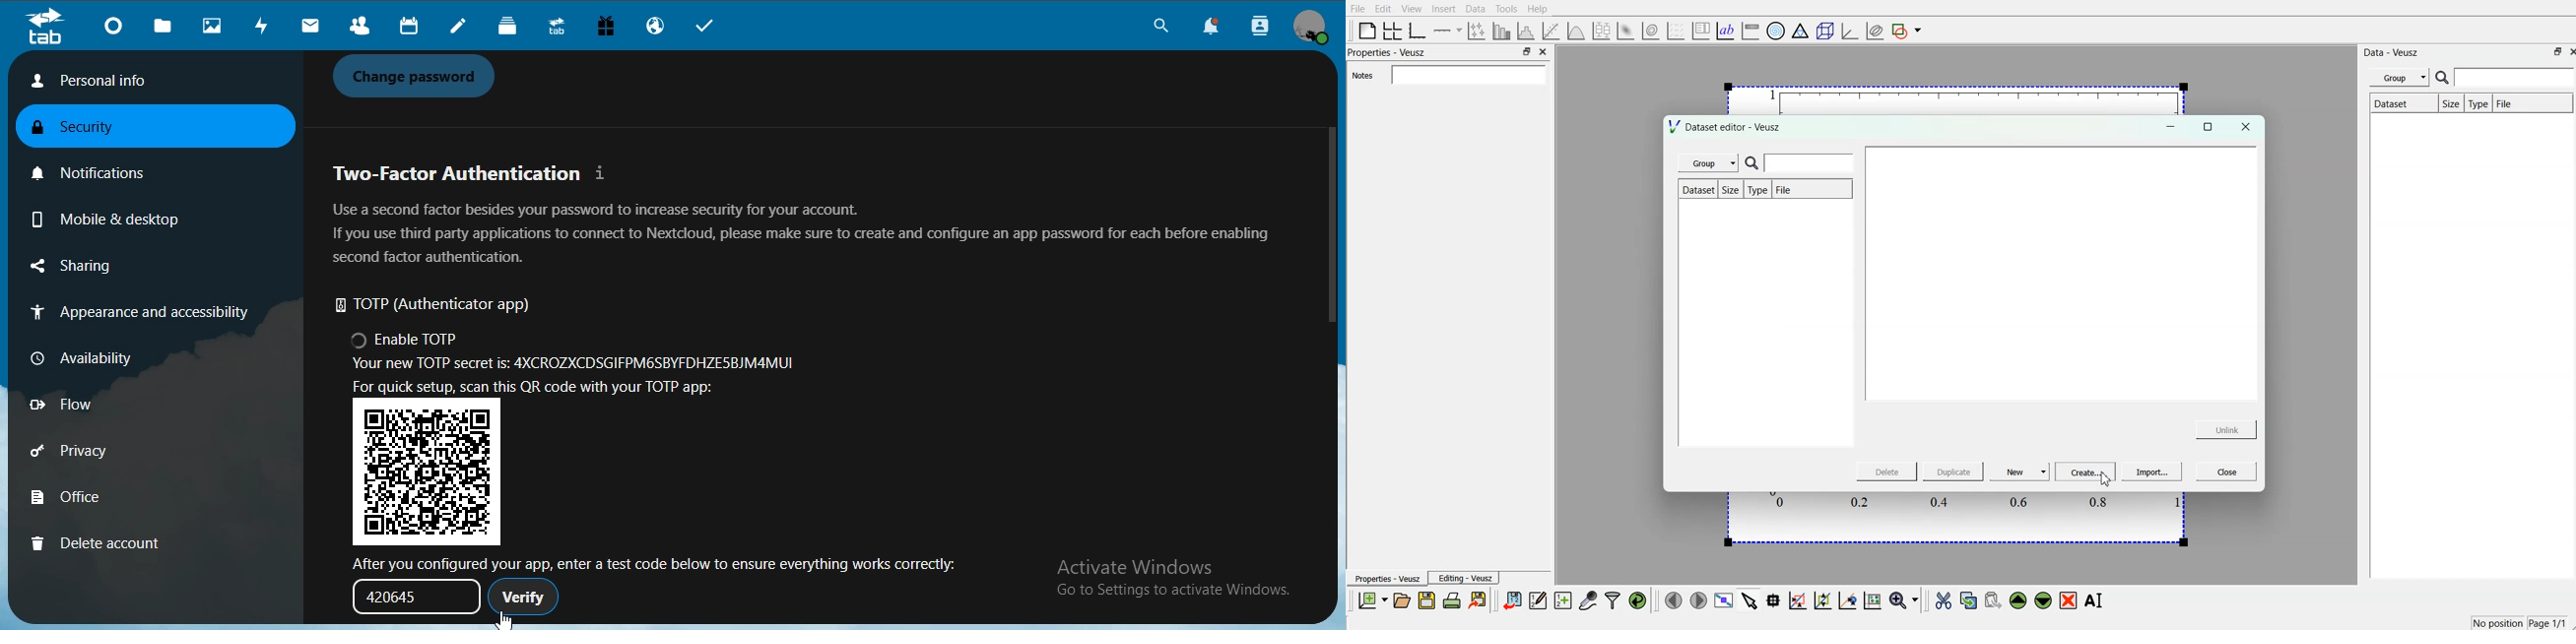 Image resolution: width=2576 pixels, height=644 pixels. Describe the element at coordinates (1698, 600) in the screenshot. I see `move to next page` at that location.